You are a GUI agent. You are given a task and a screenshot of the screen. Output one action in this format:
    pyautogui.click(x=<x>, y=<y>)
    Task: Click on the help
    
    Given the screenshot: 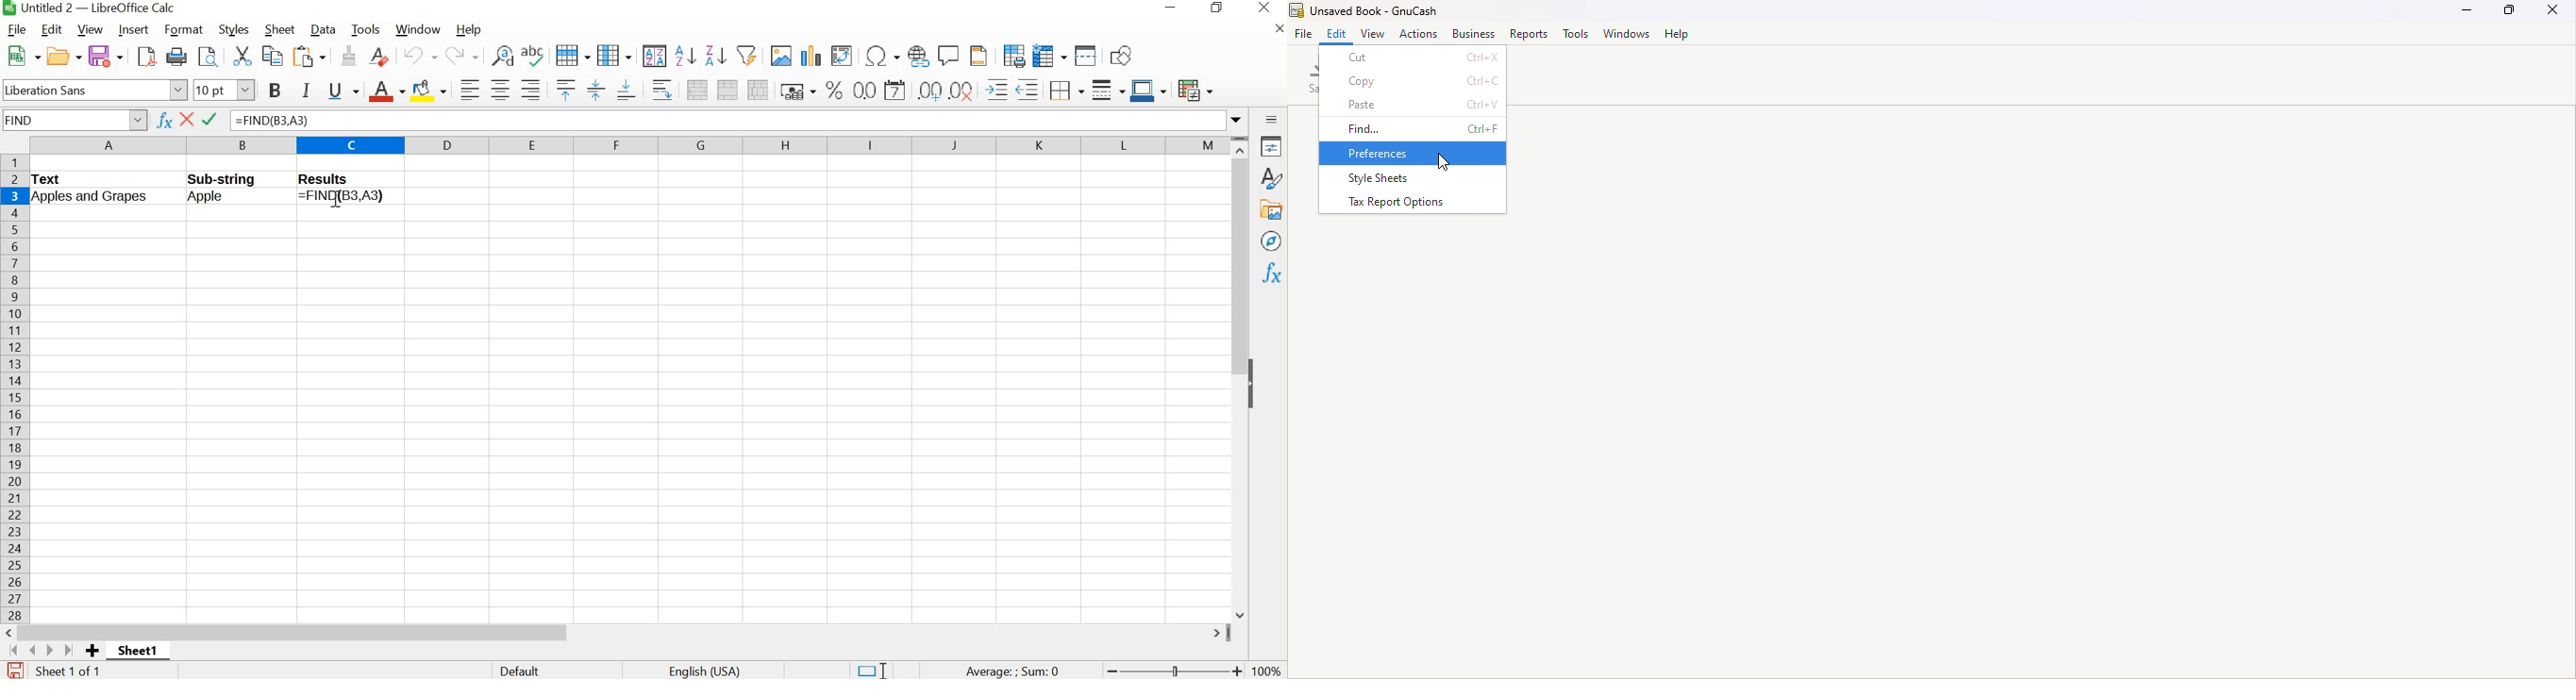 What is the action you would take?
    pyautogui.click(x=473, y=29)
    